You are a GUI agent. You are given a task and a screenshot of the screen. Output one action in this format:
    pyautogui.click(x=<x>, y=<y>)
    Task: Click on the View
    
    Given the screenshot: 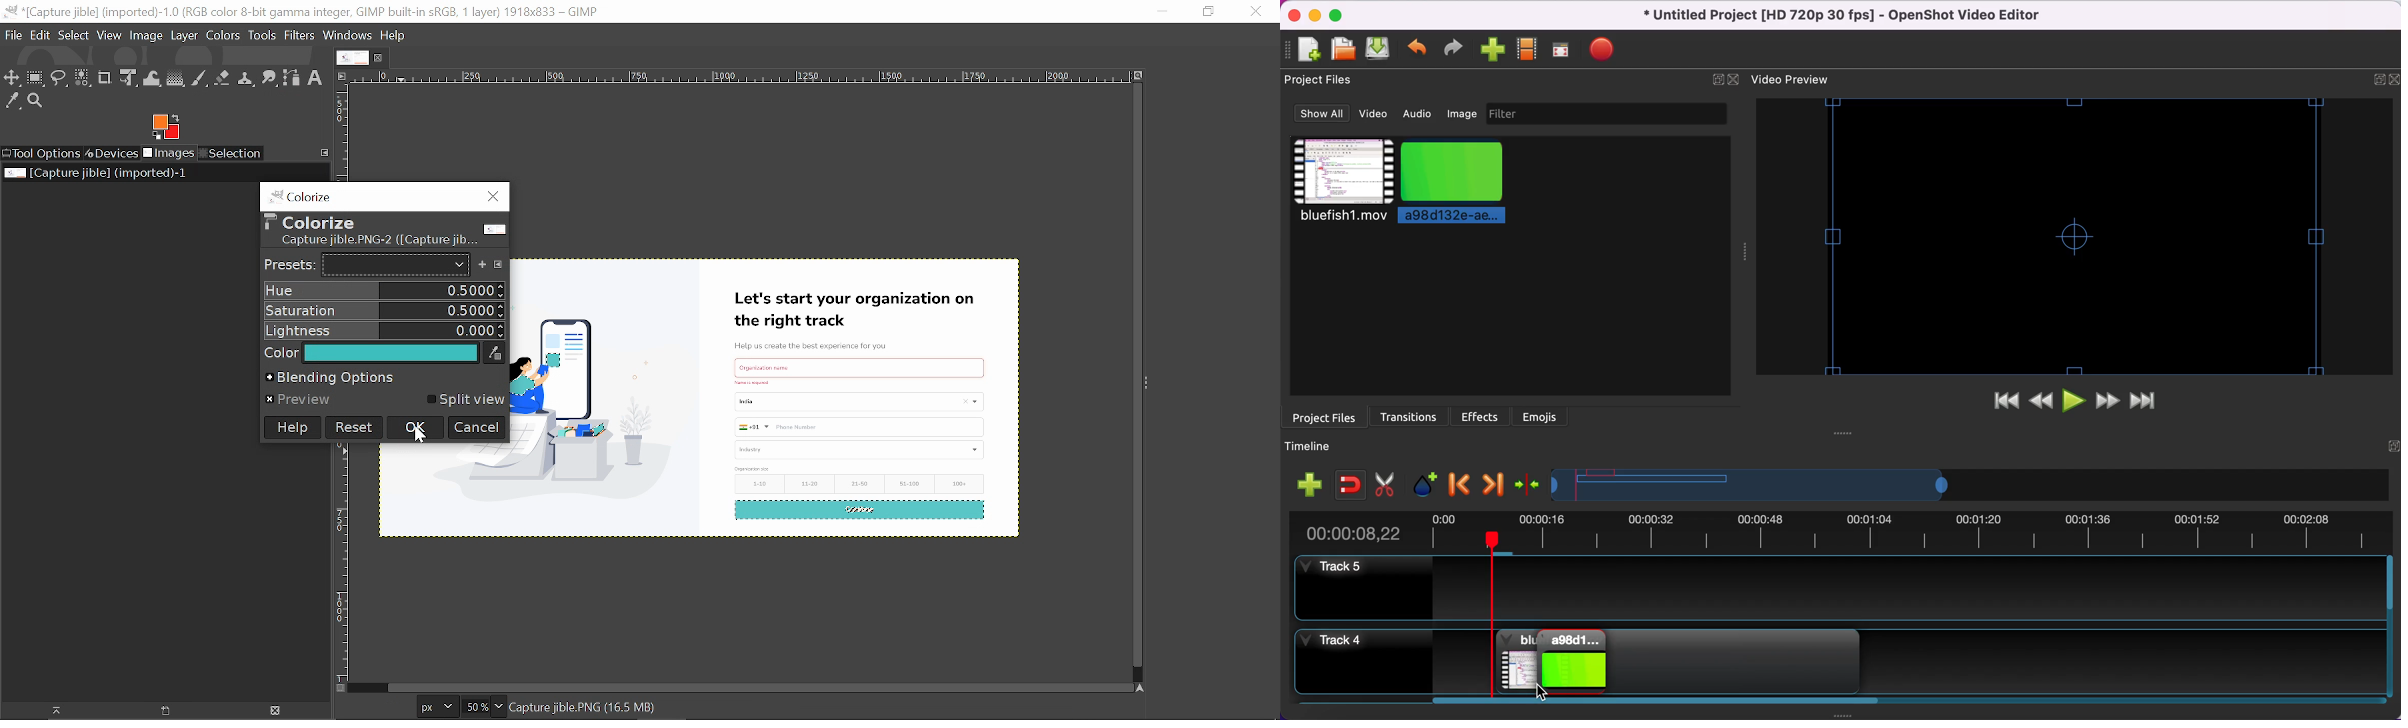 What is the action you would take?
    pyautogui.click(x=110, y=35)
    